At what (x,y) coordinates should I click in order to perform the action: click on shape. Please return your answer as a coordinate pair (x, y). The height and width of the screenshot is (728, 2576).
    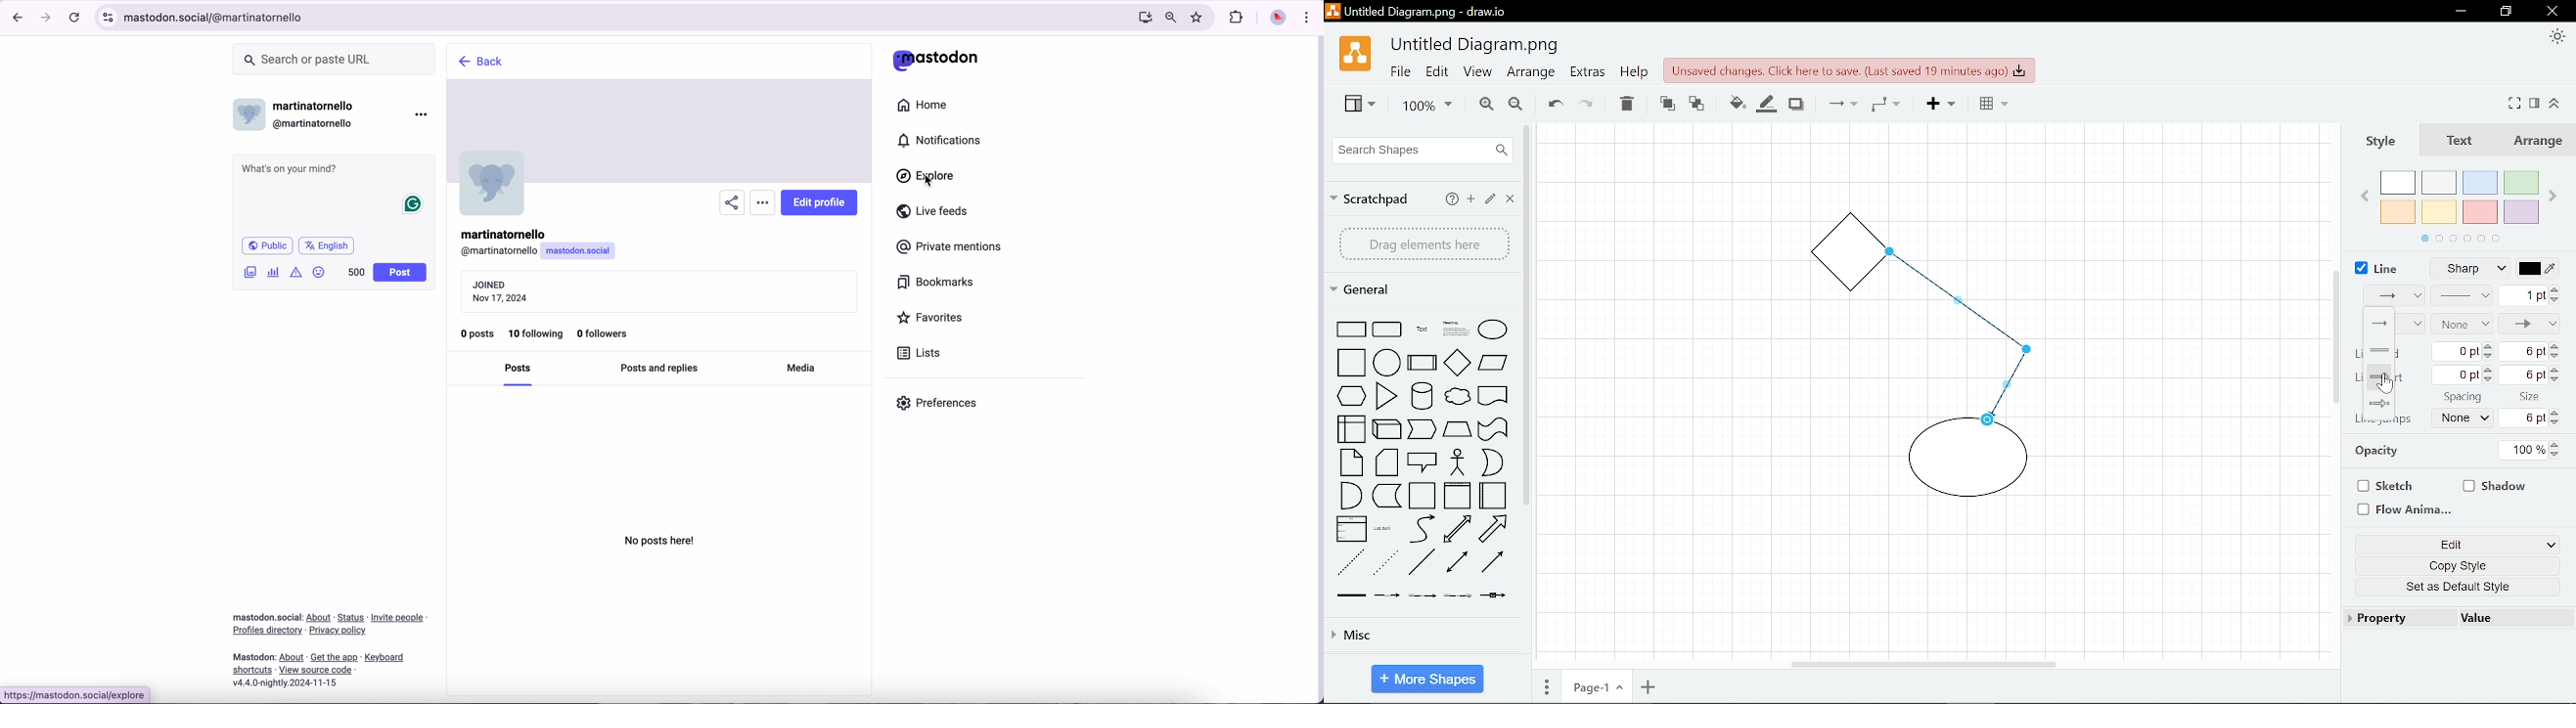
    Looking at the image, I should click on (1457, 497).